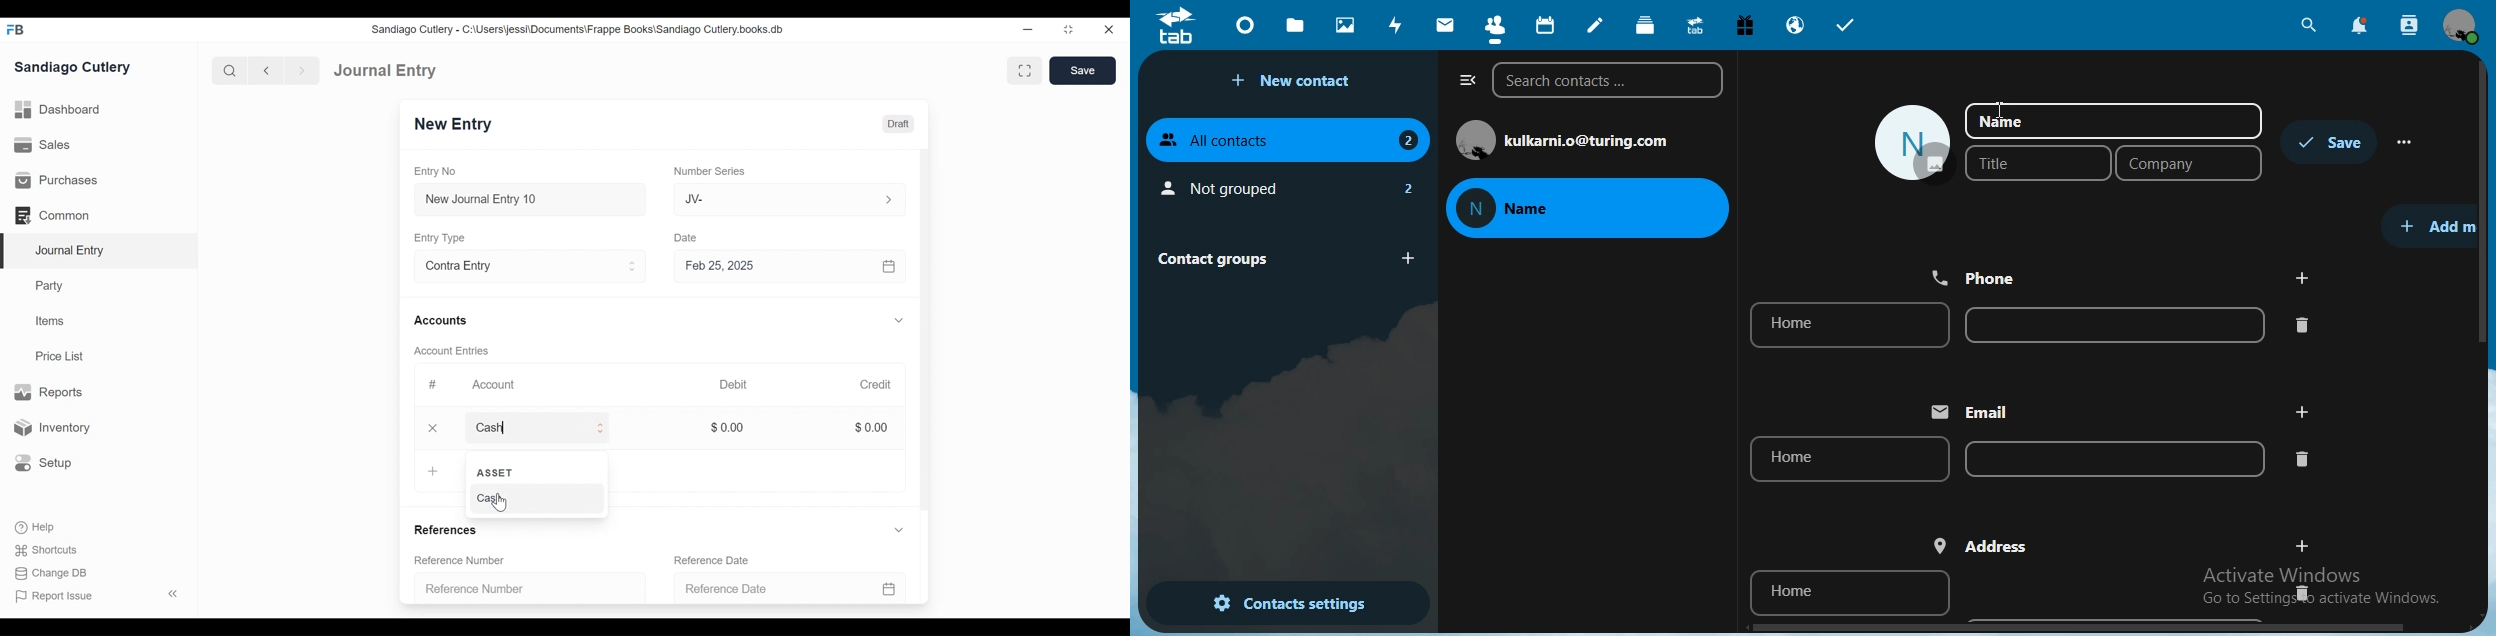 This screenshot has width=2520, height=644. Describe the element at coordinates (738, 385) in the screenshot. I see `Debit` at that location.